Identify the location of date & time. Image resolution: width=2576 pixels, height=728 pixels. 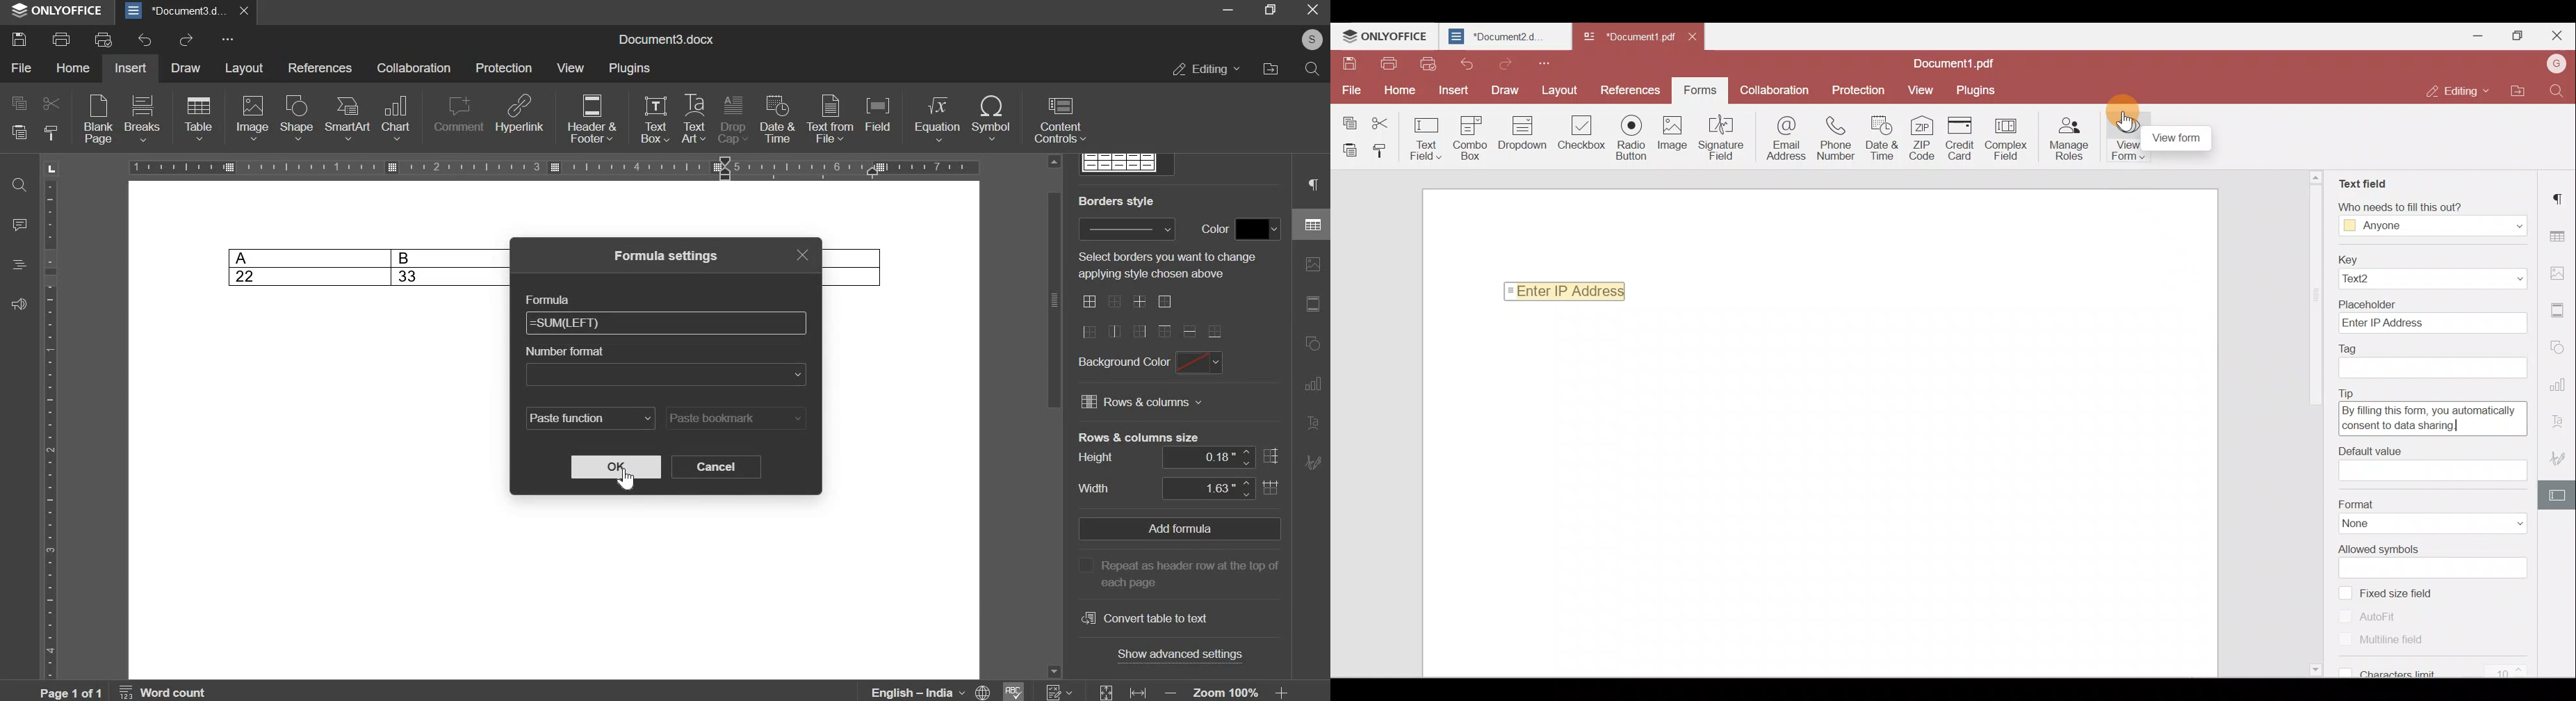
(776, 120).